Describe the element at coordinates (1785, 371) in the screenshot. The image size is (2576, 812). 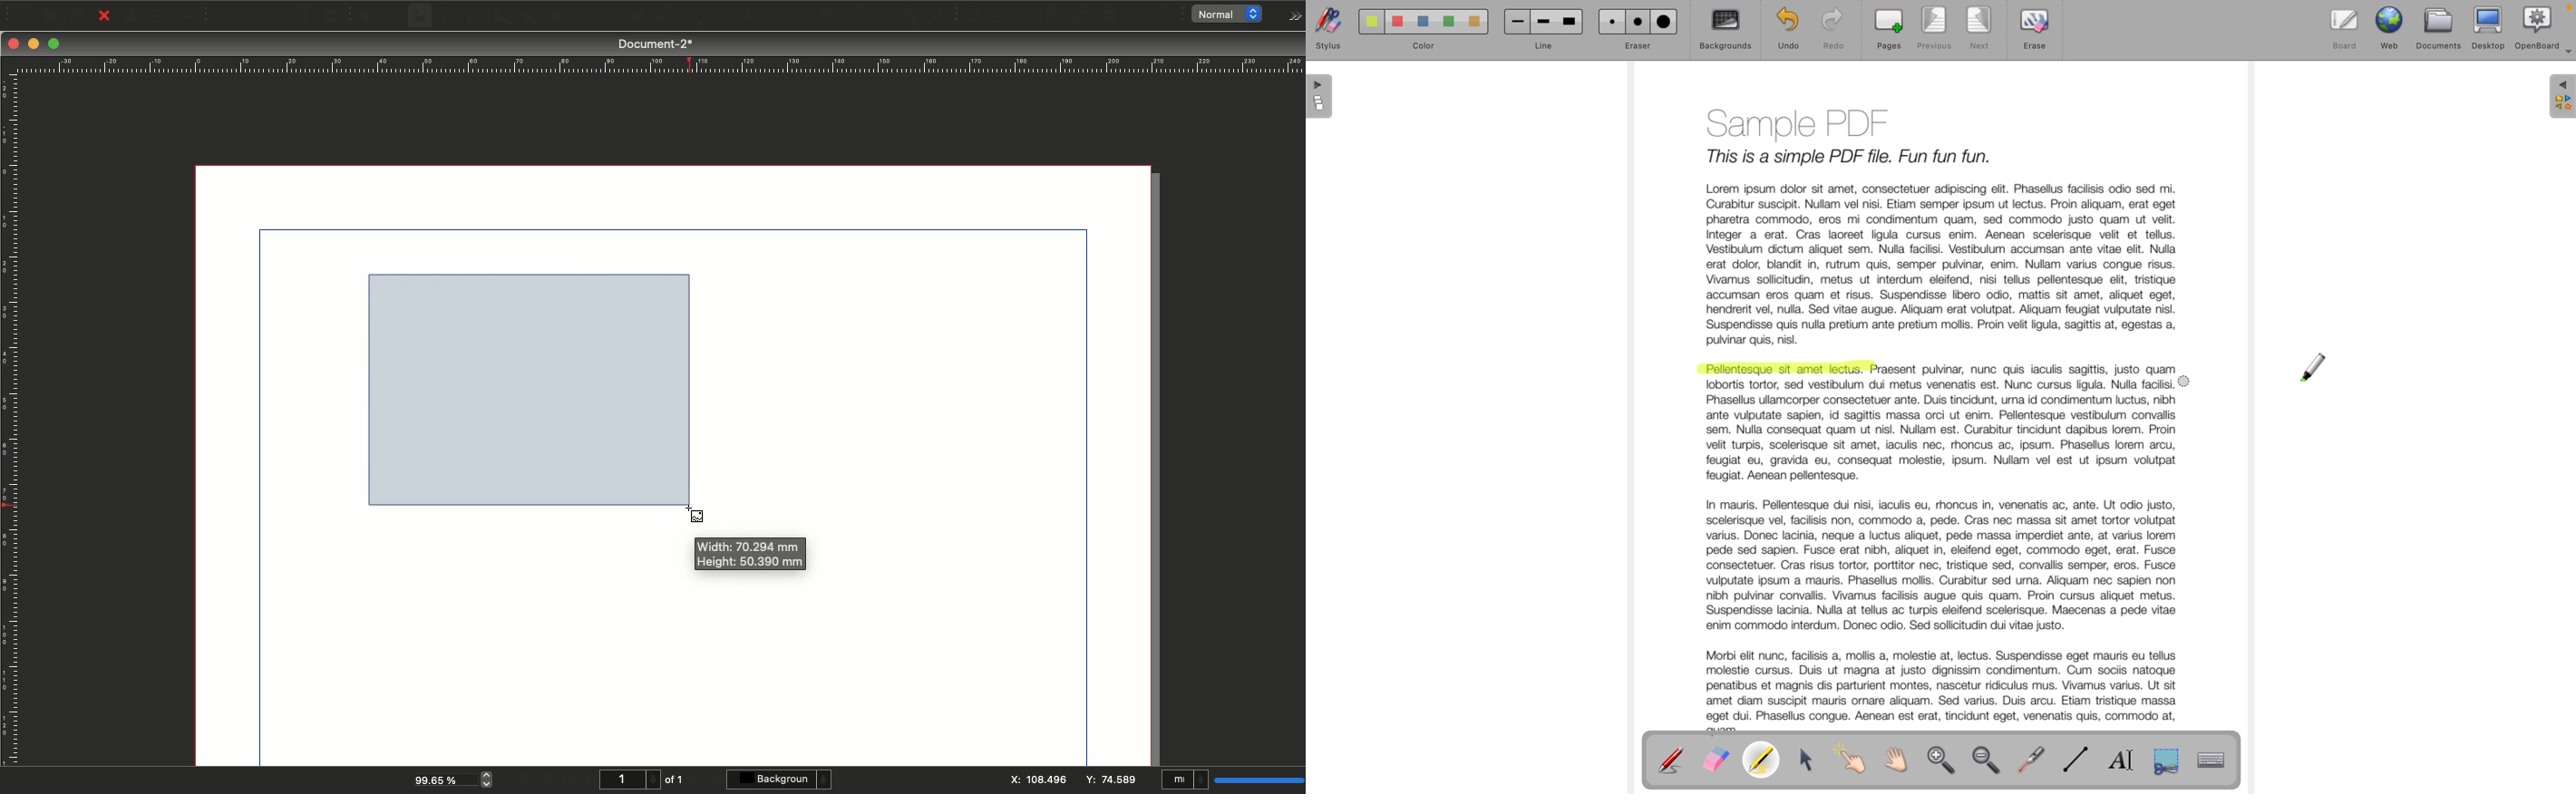
I see `highlighted text` at that location.